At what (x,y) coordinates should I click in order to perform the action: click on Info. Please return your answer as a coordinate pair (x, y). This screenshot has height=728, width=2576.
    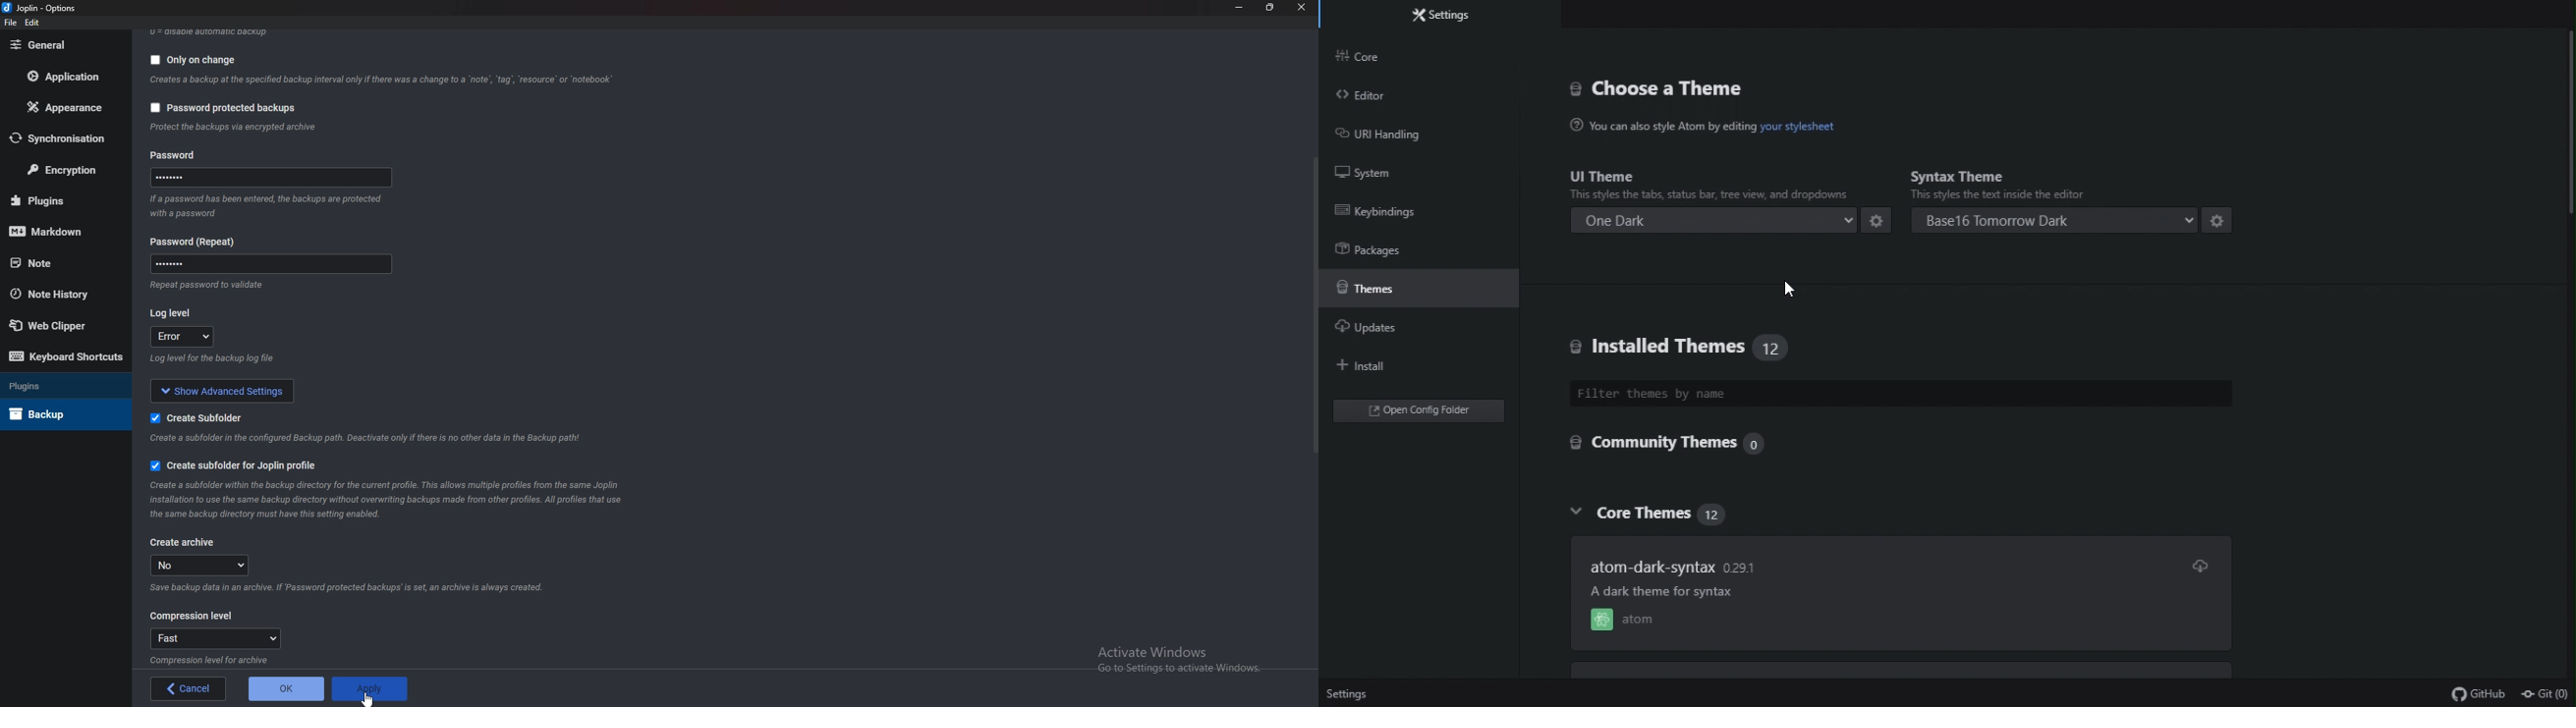
    Looking at the image, I should click on (214, 660).